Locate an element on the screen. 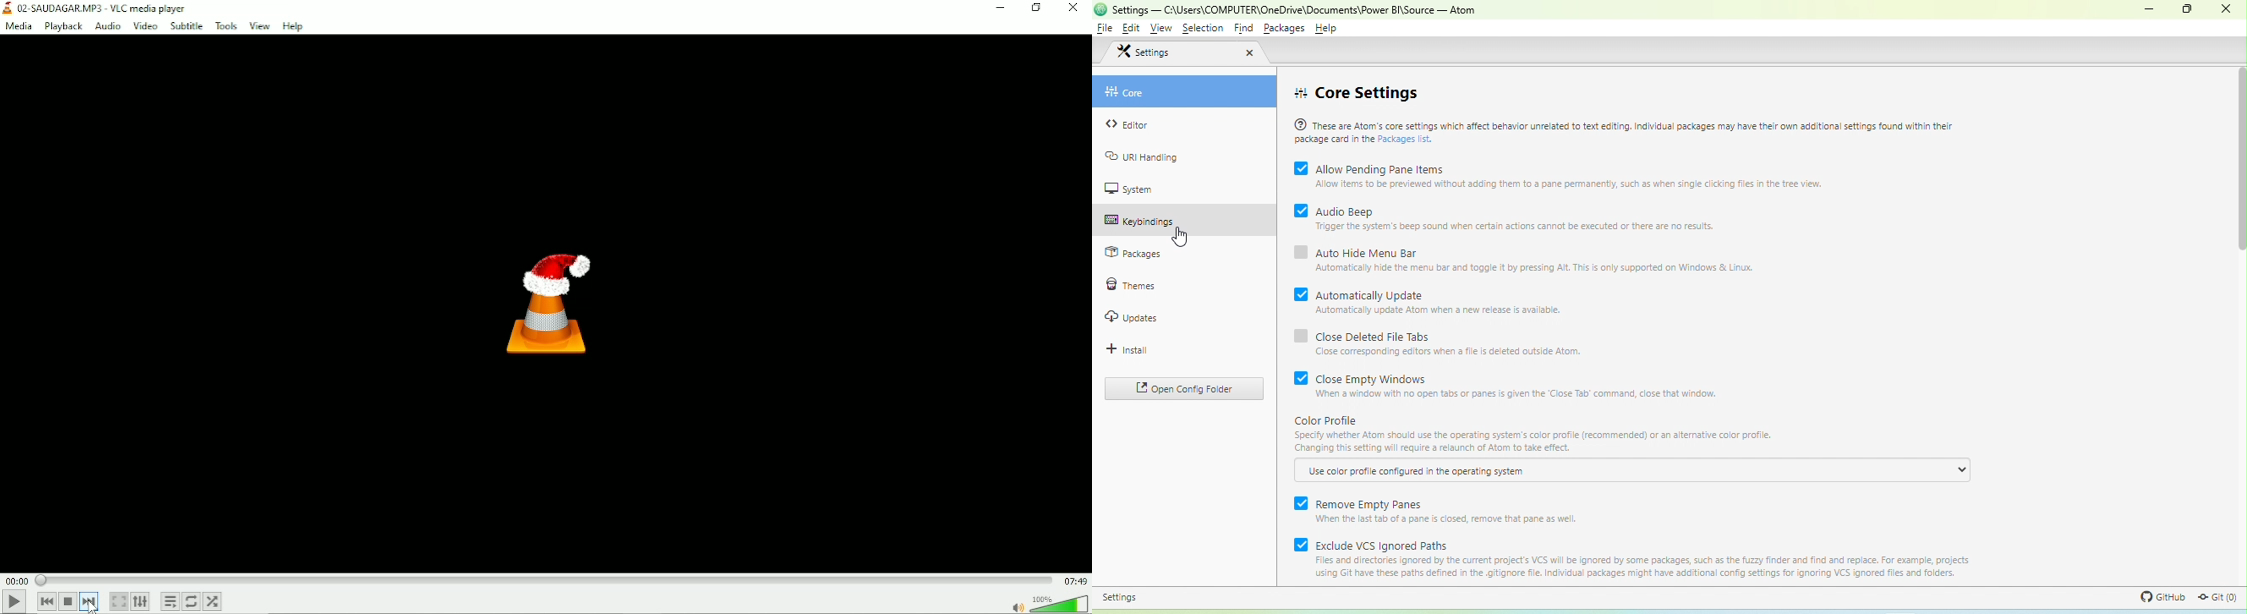  Click to toggle between loop all, loop one and no loop is located at coordinates (190, 601).